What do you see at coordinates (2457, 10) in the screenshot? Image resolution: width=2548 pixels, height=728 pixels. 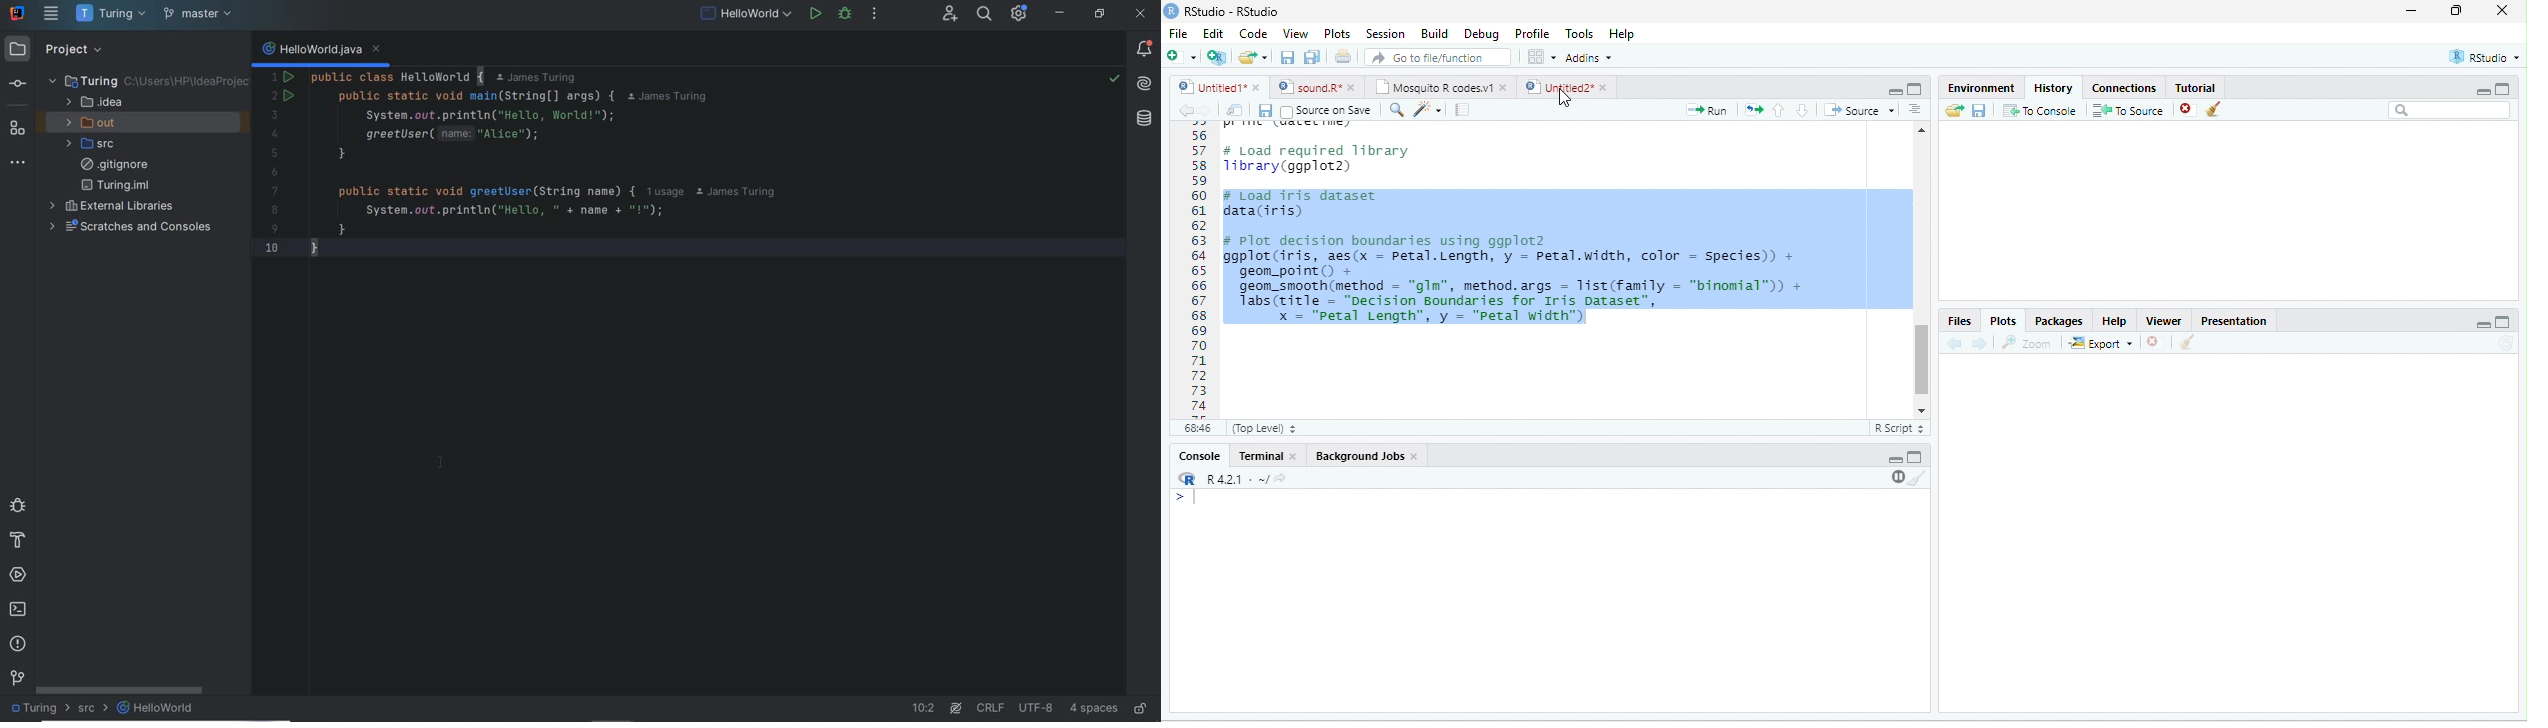 I see `resize` at bounding box center [2457, 10].